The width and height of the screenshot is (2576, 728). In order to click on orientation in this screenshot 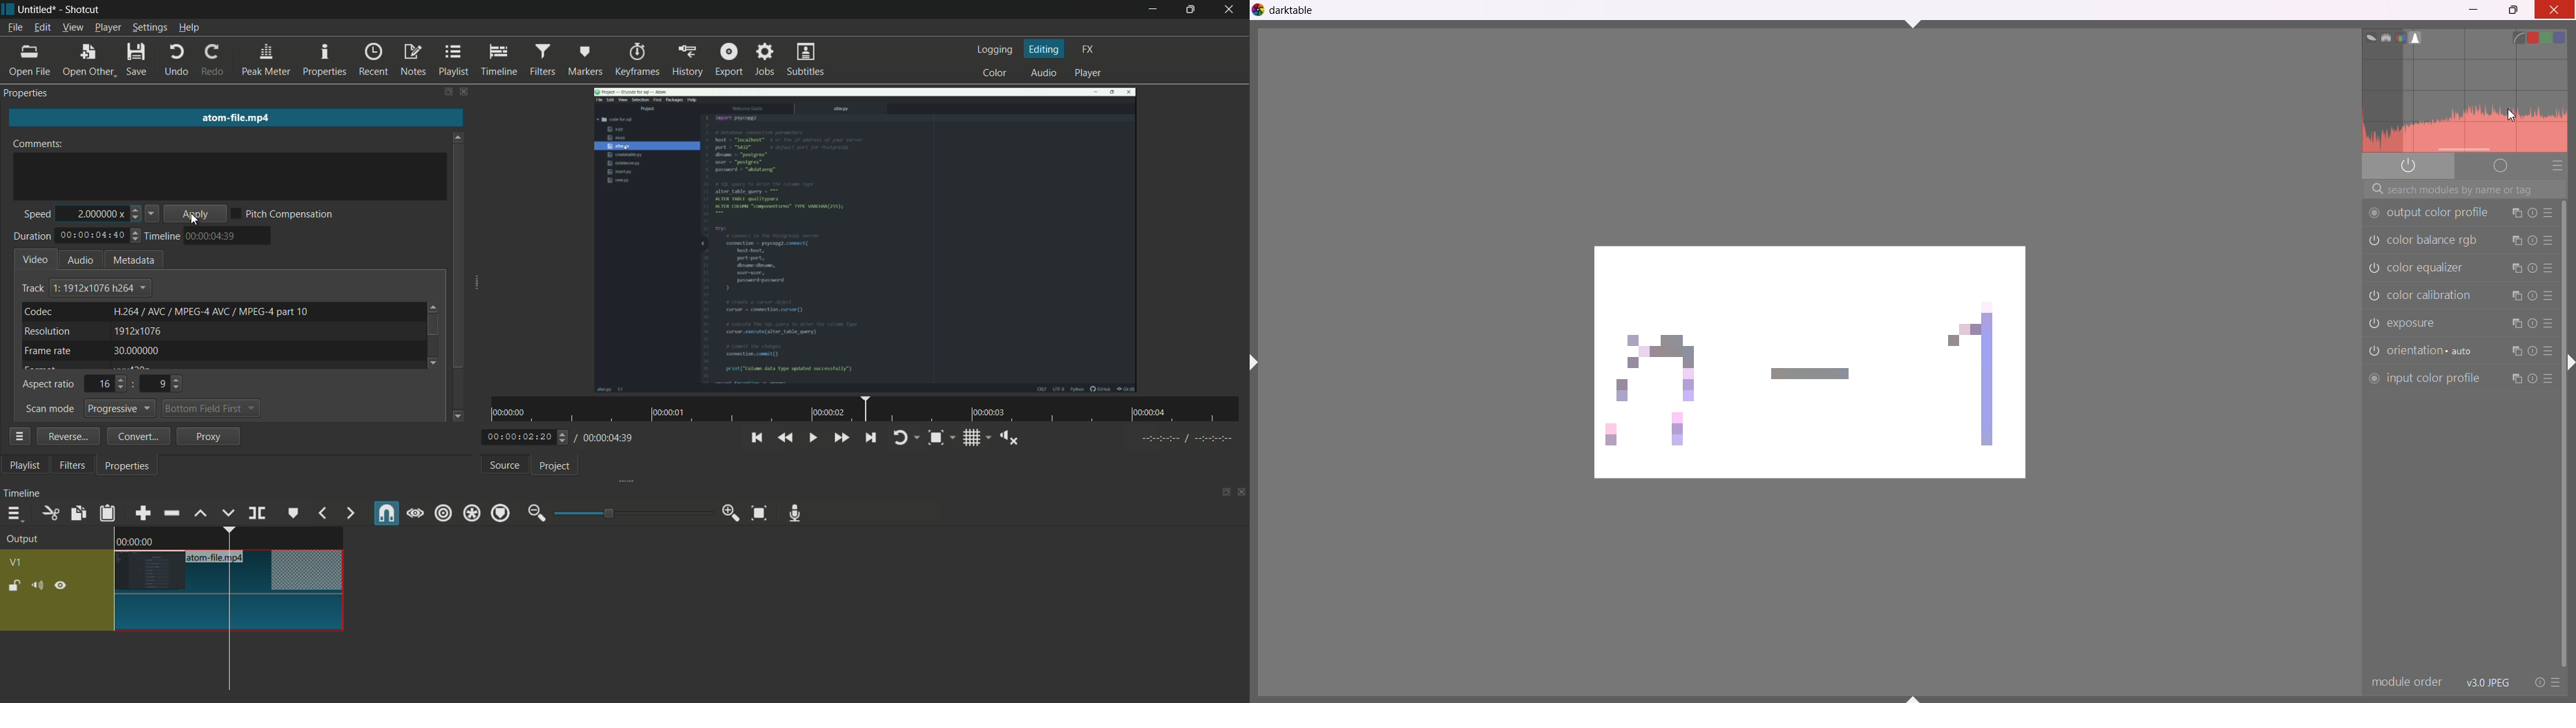, I will do `click(2434, 351)`.